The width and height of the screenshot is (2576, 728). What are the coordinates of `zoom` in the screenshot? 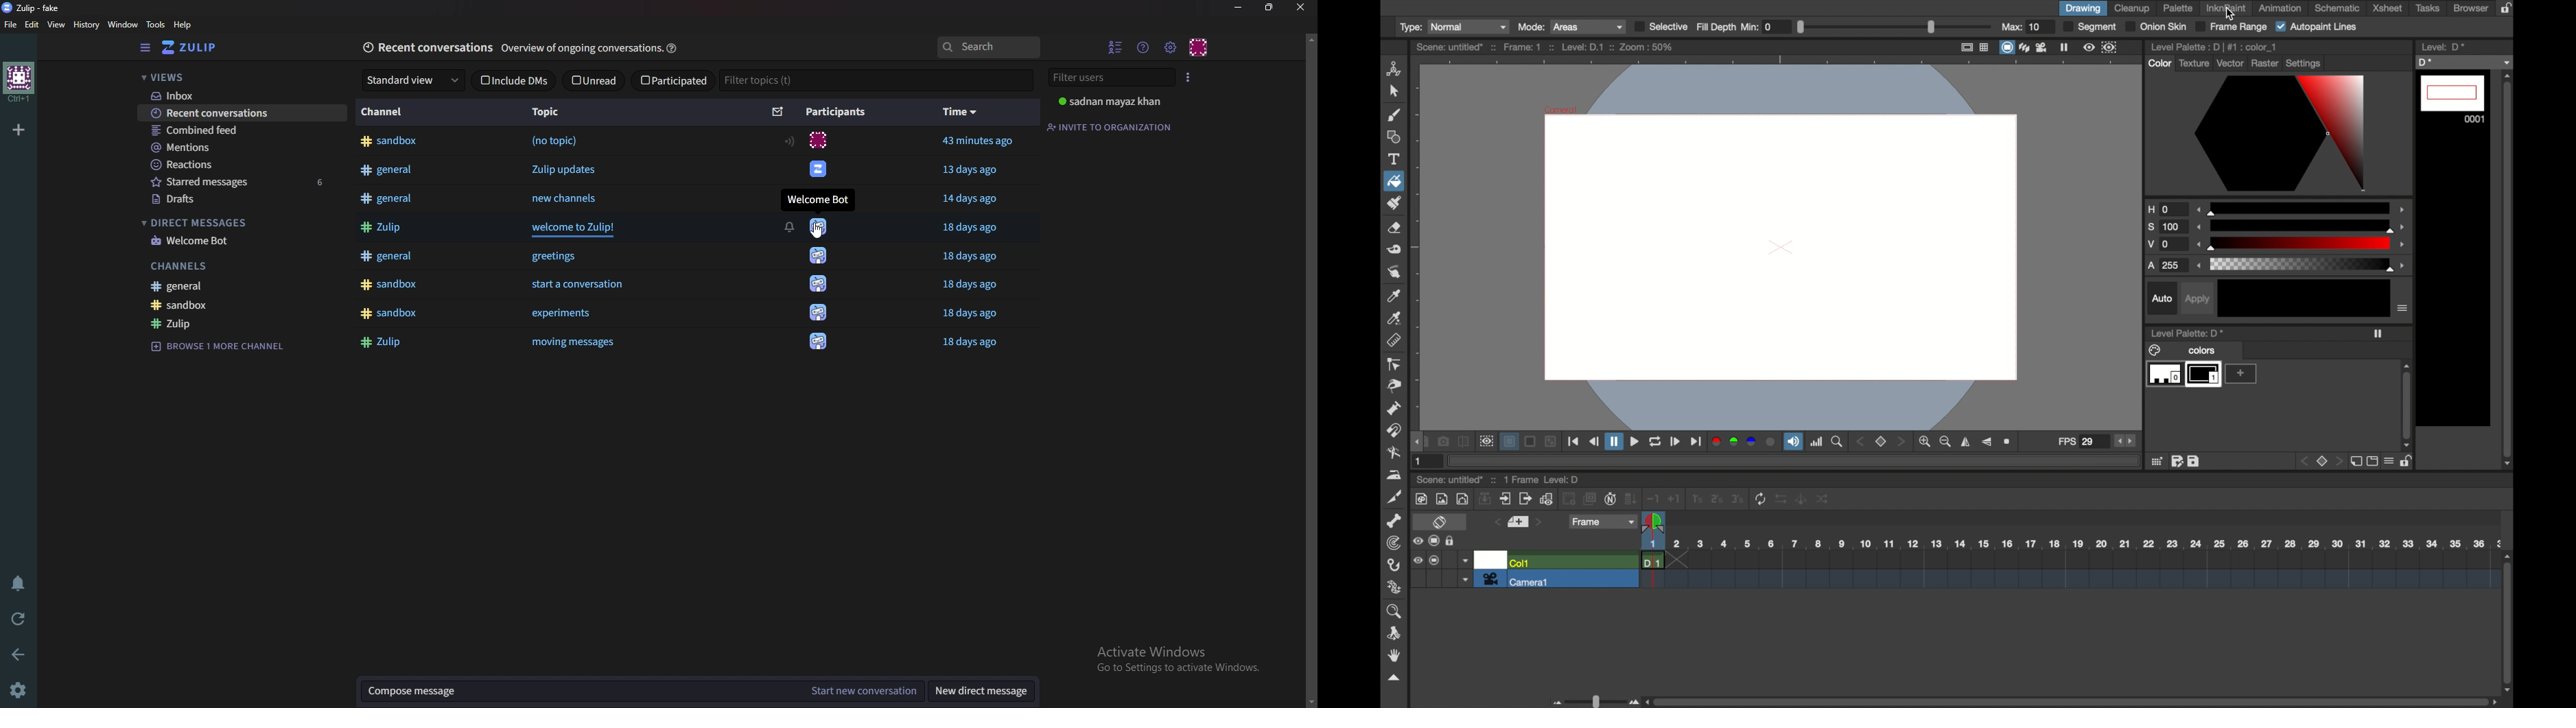 It's located at (1837, 442).